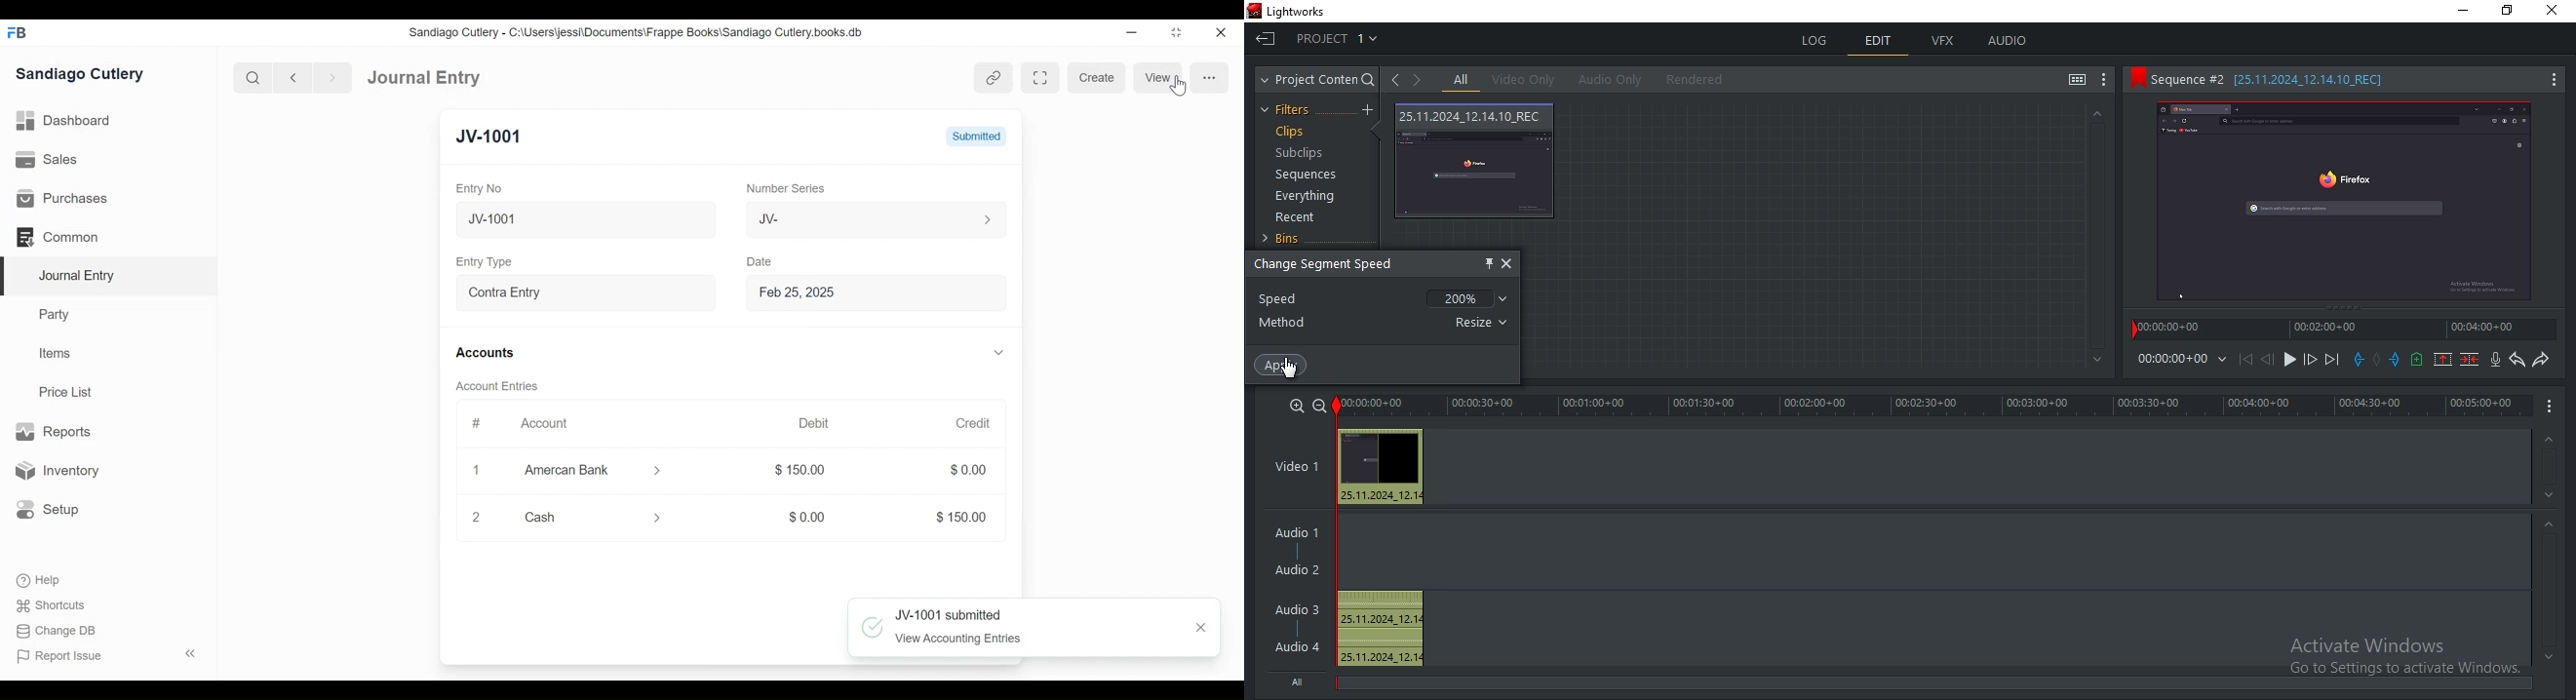  Describe the element at coordinates (51, 160) in the screenshot. I see `Sales` at that location.